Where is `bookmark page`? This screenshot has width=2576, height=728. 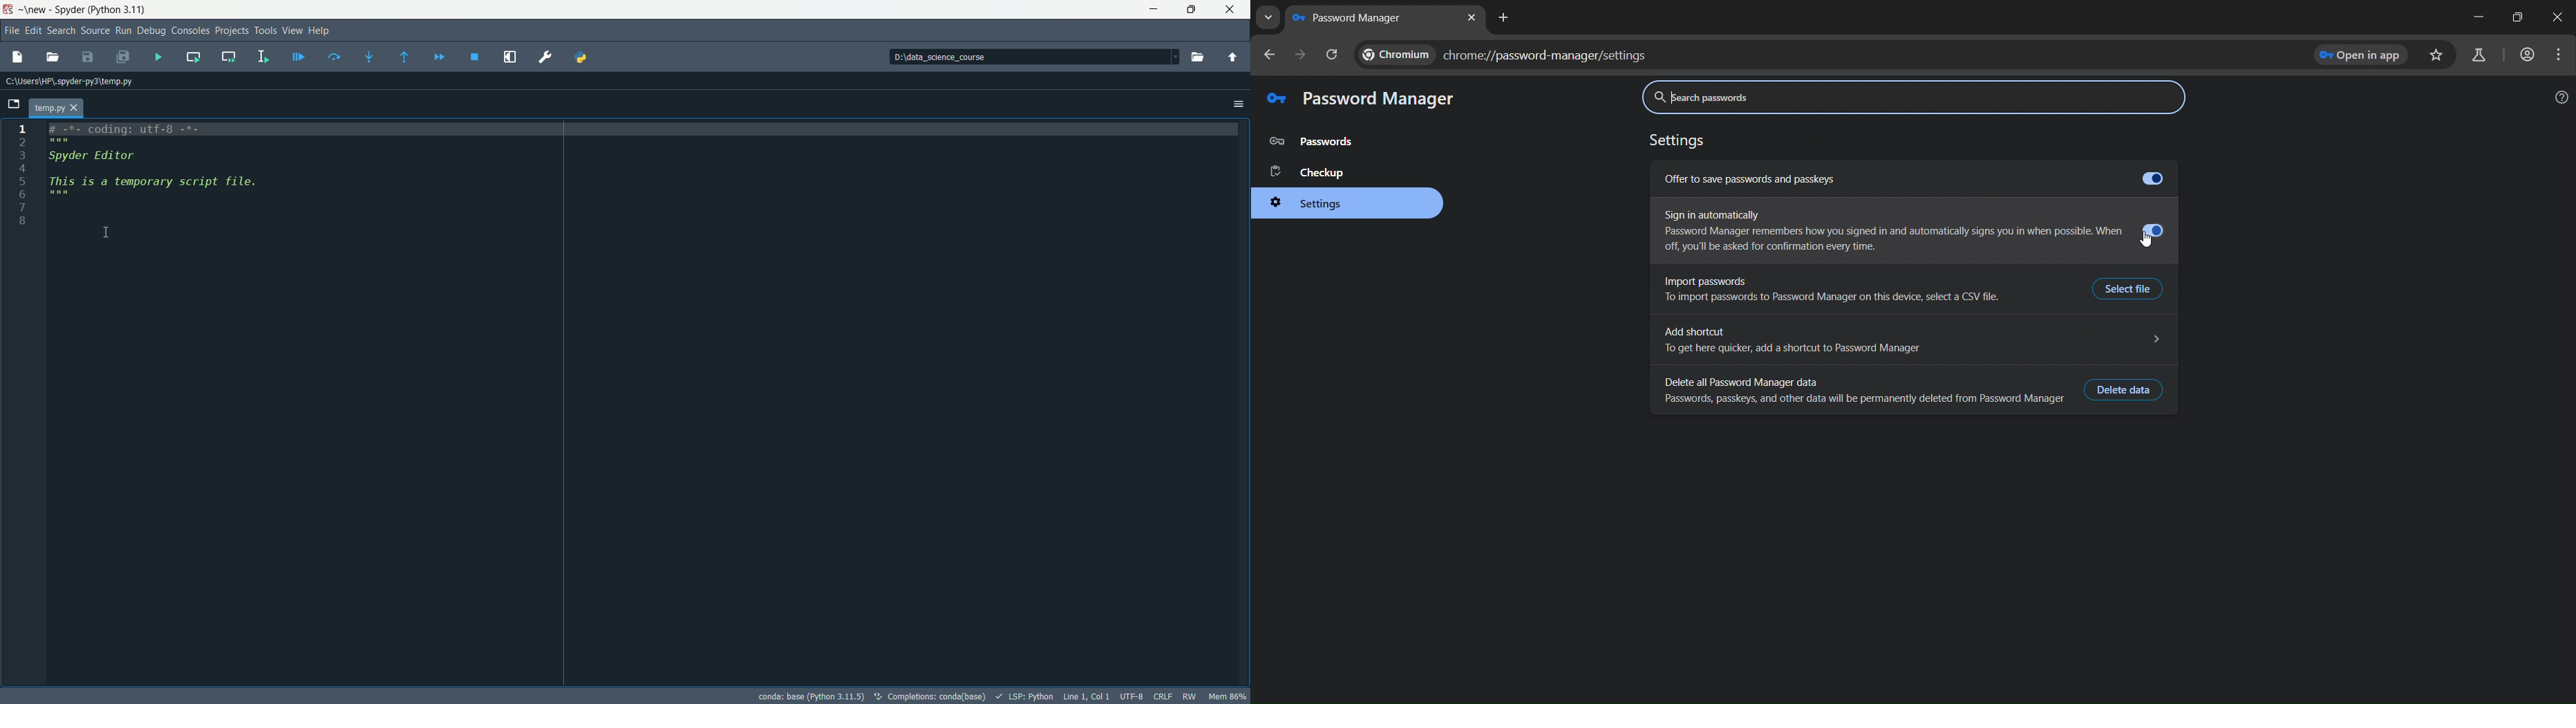
bookmark page is located at coordinates (2438, 55).